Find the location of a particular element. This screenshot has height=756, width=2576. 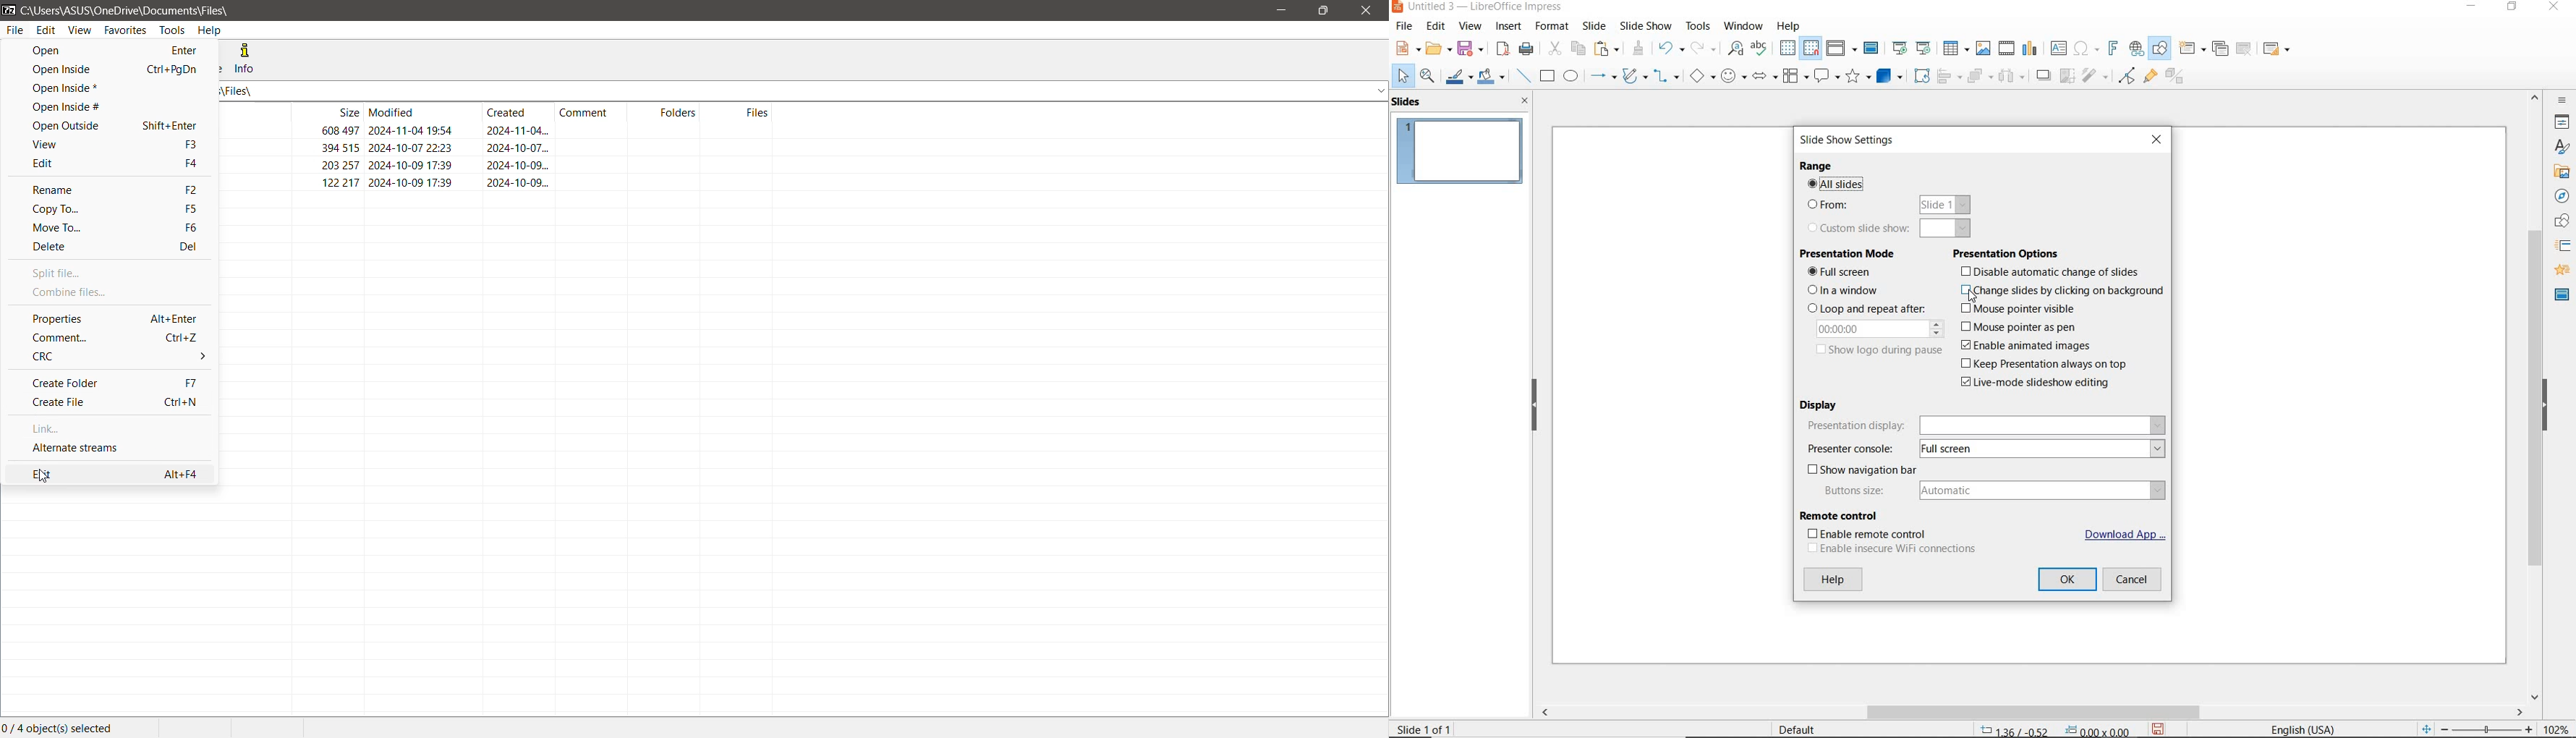

00.00.00 is located at coordinates (1879, 328).